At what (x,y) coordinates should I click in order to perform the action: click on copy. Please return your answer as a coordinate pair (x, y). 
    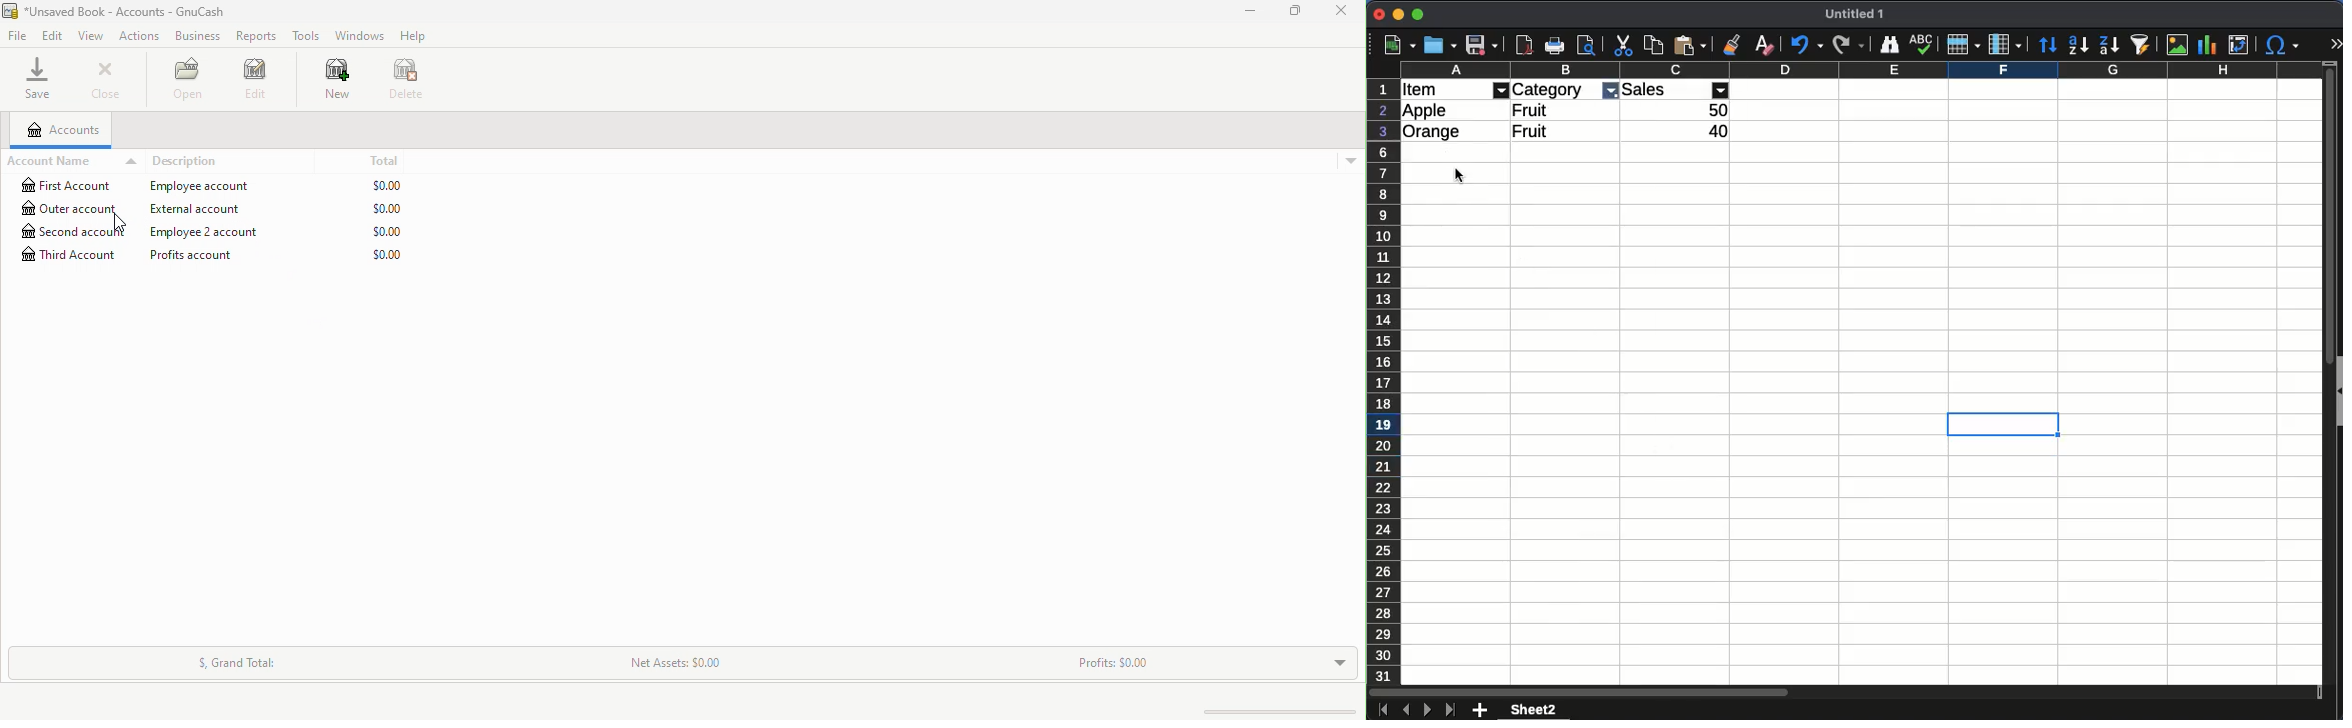
    Looking at the image, I should click on (1653, 47).